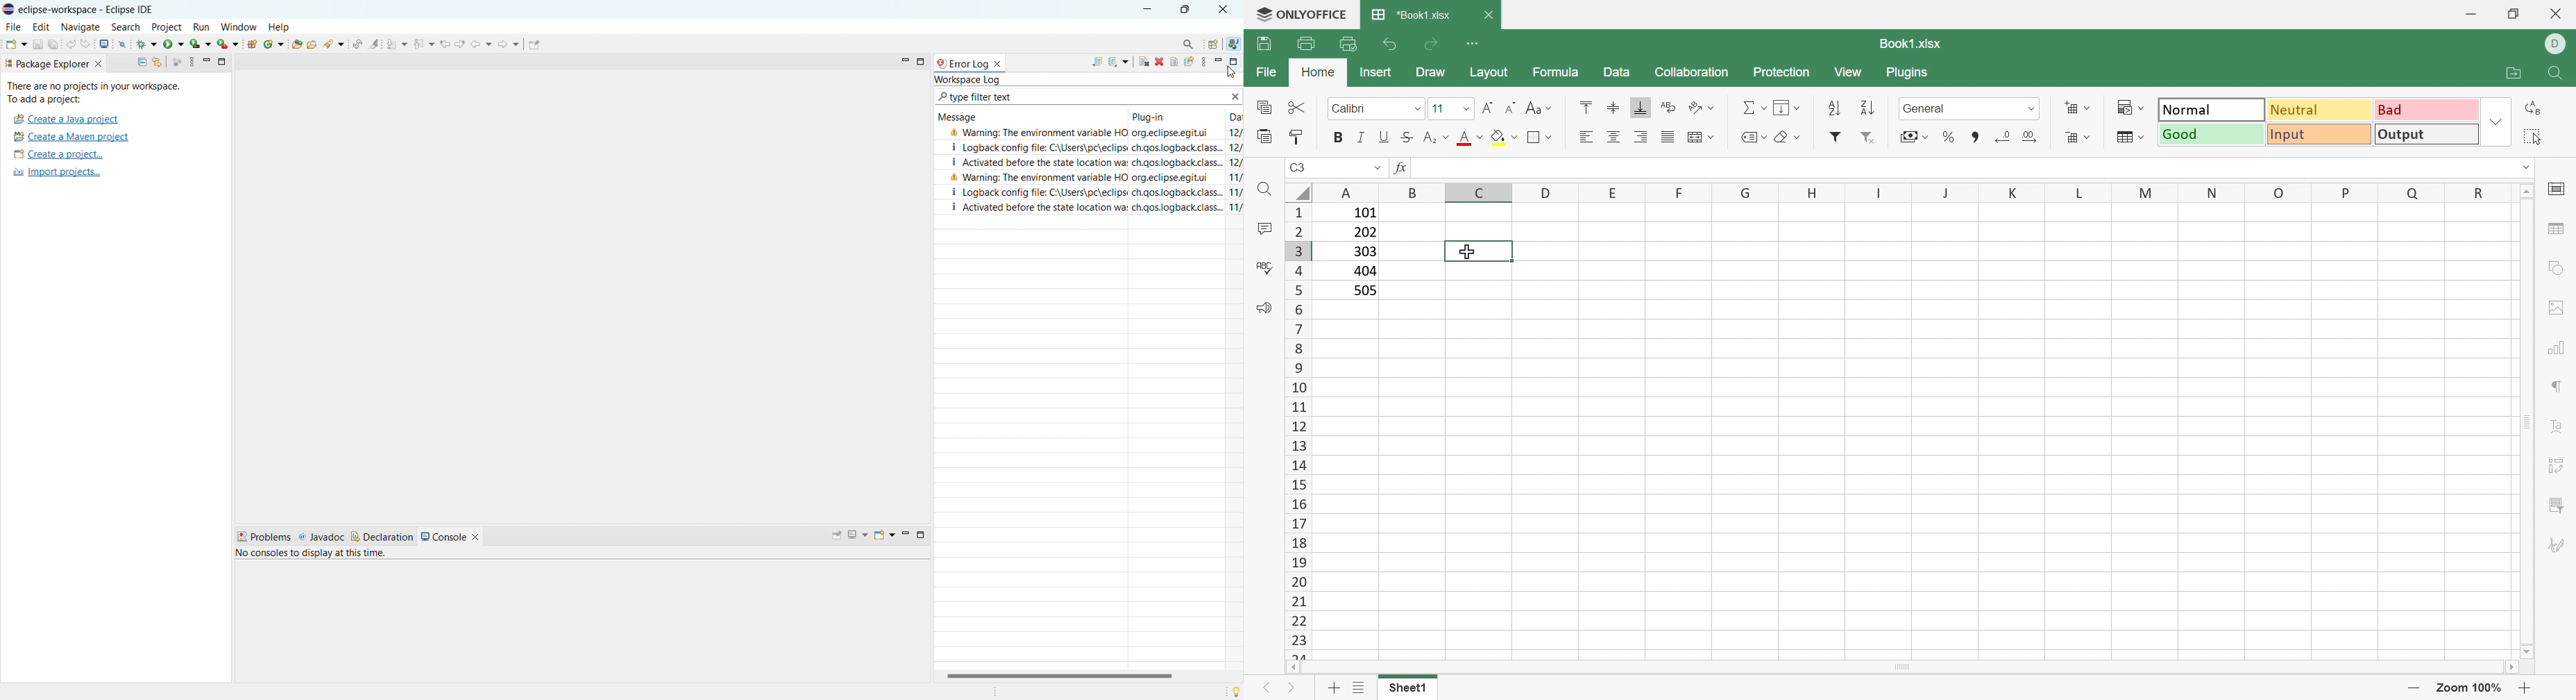  What do you see at coordinates (1264, 687) in the screenshot?
I see `Previous` at bounding box center [1264, 687].